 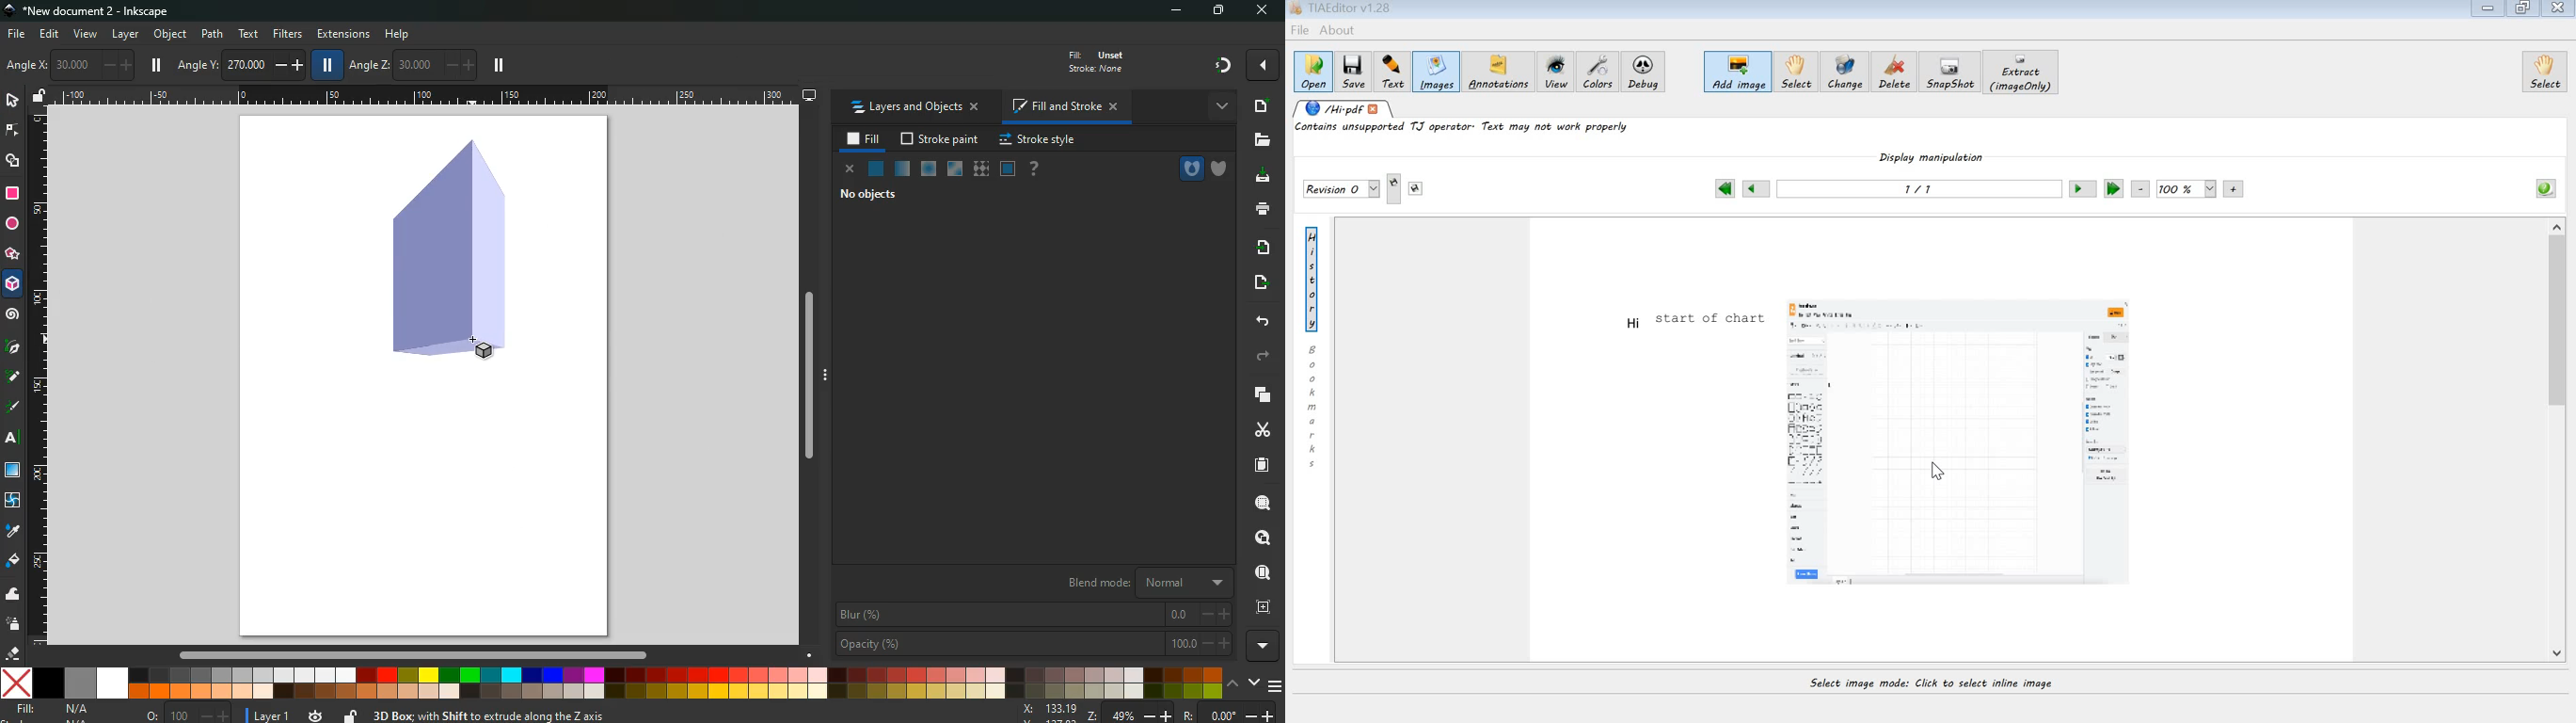 I want to click on pause, so click(x=325, y=64).